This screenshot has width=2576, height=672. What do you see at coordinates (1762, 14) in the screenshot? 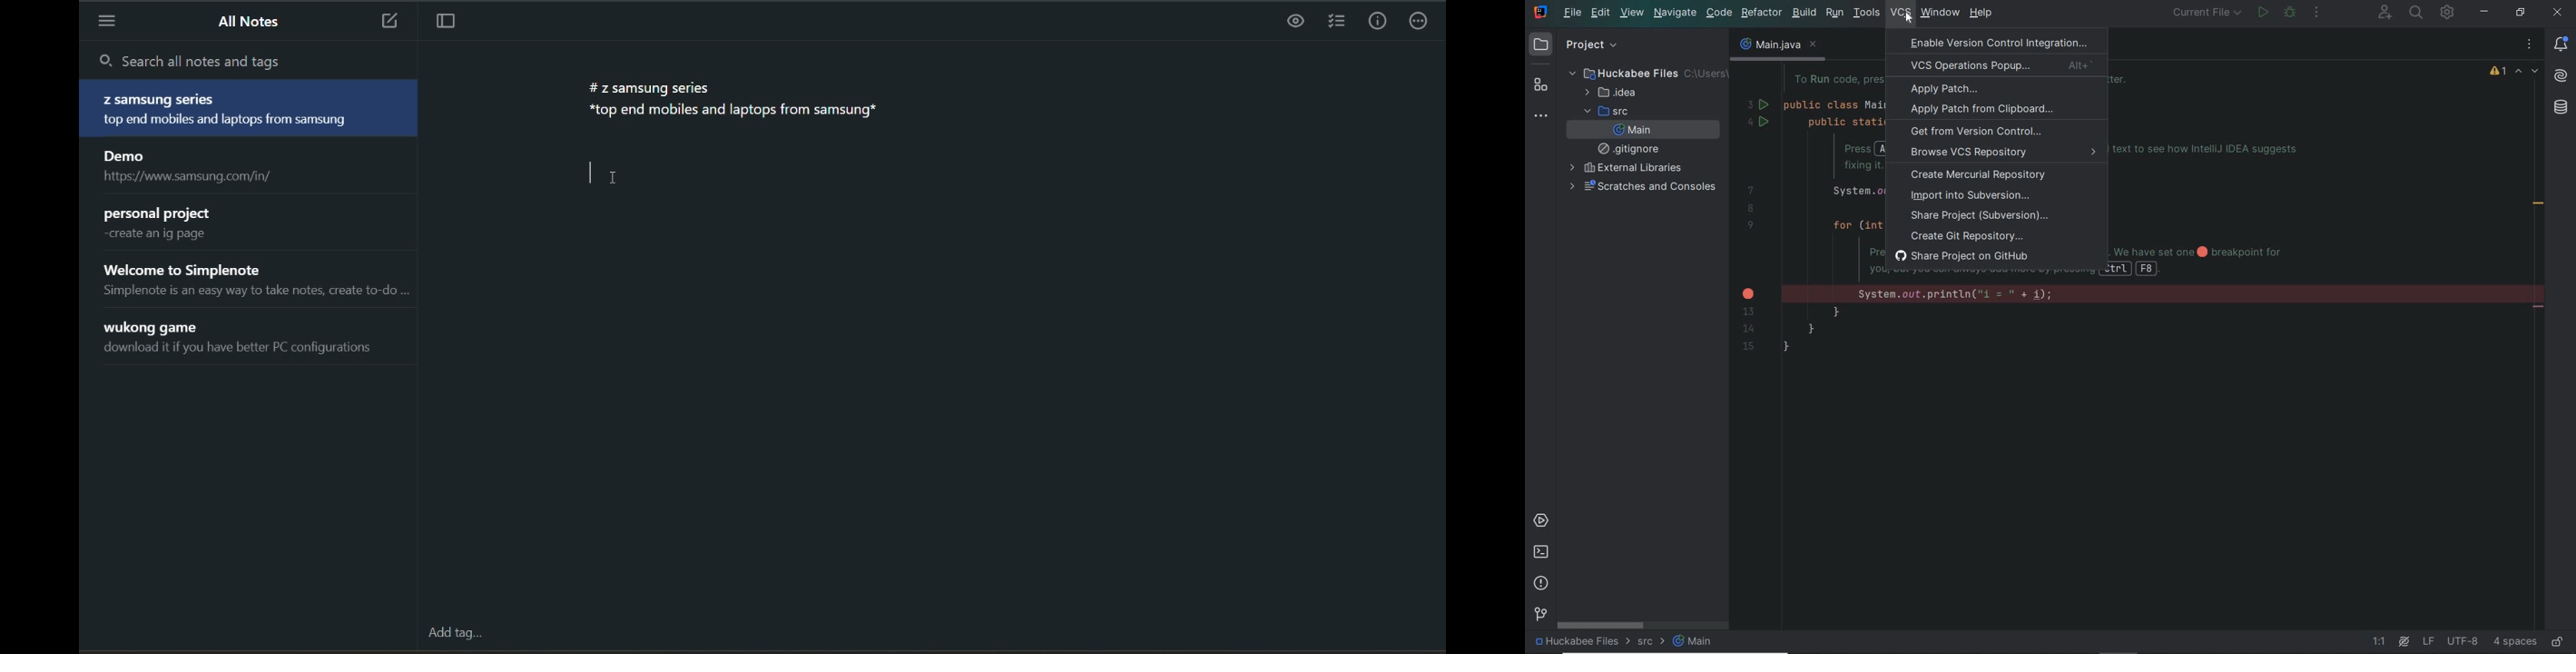
I see `refactor` at bounding box center [1762, 14].